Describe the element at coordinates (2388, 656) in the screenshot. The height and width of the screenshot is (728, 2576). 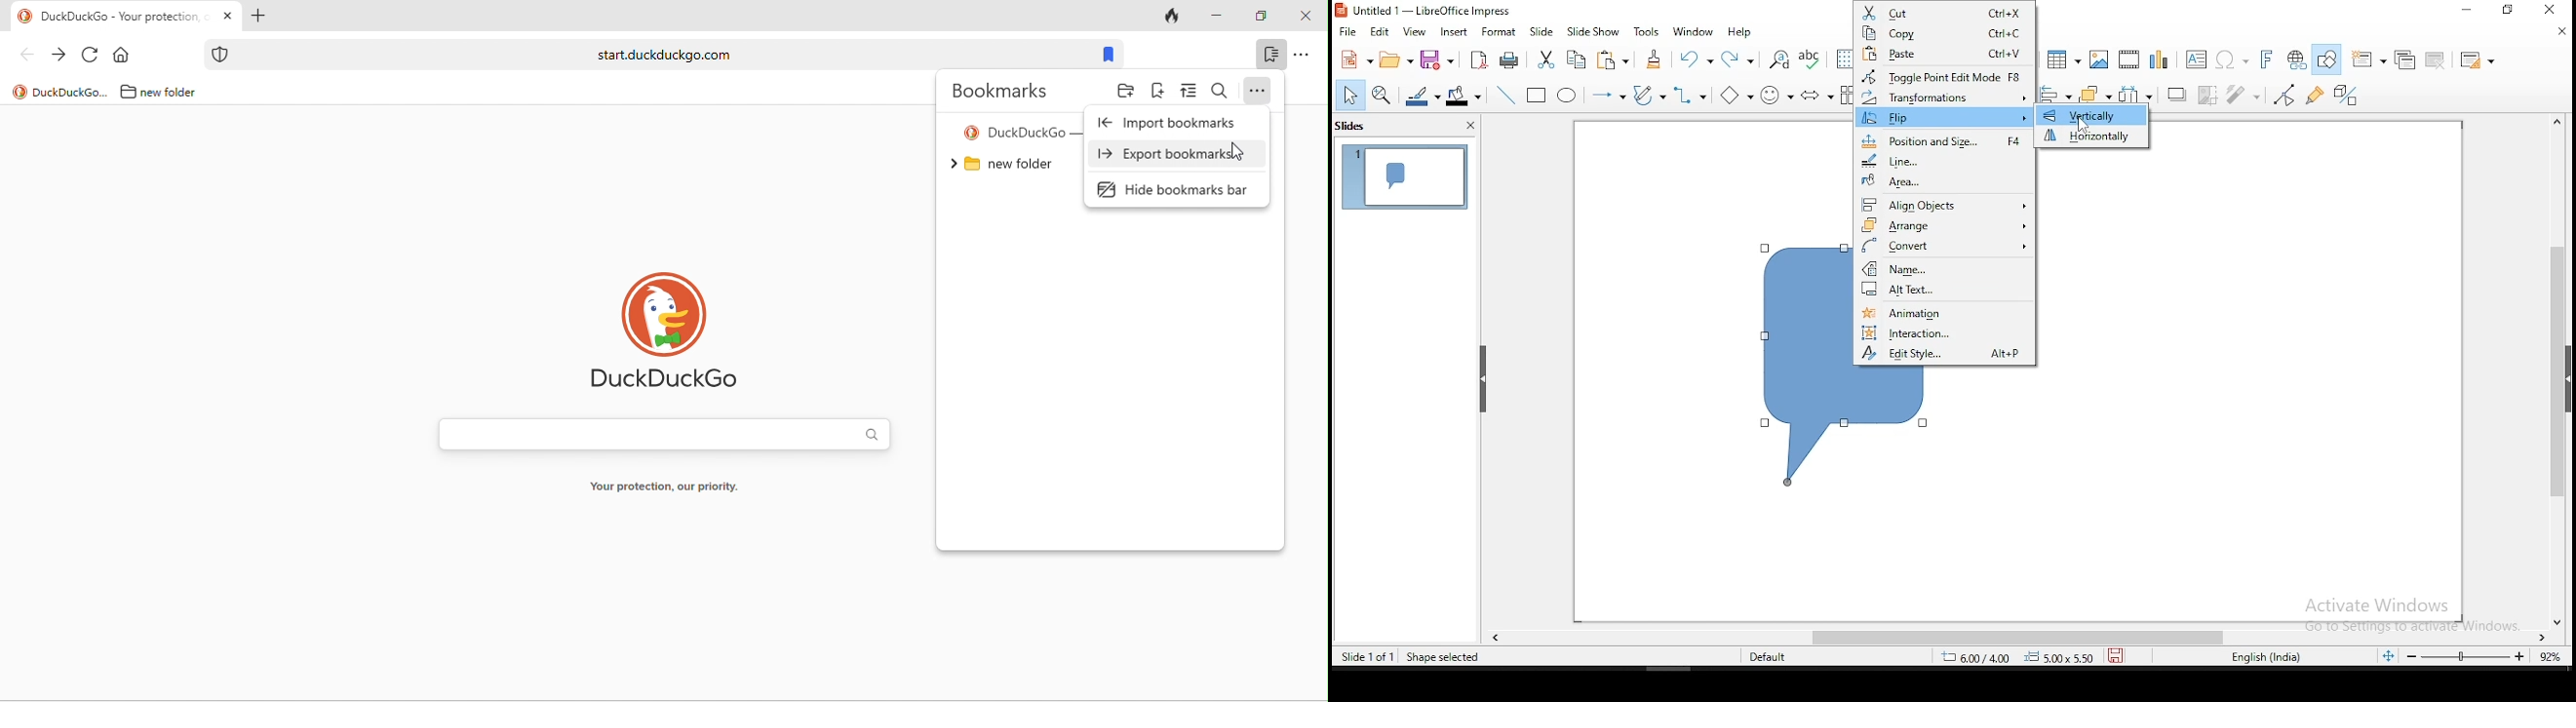
I see `fit slide to current window` at that location.